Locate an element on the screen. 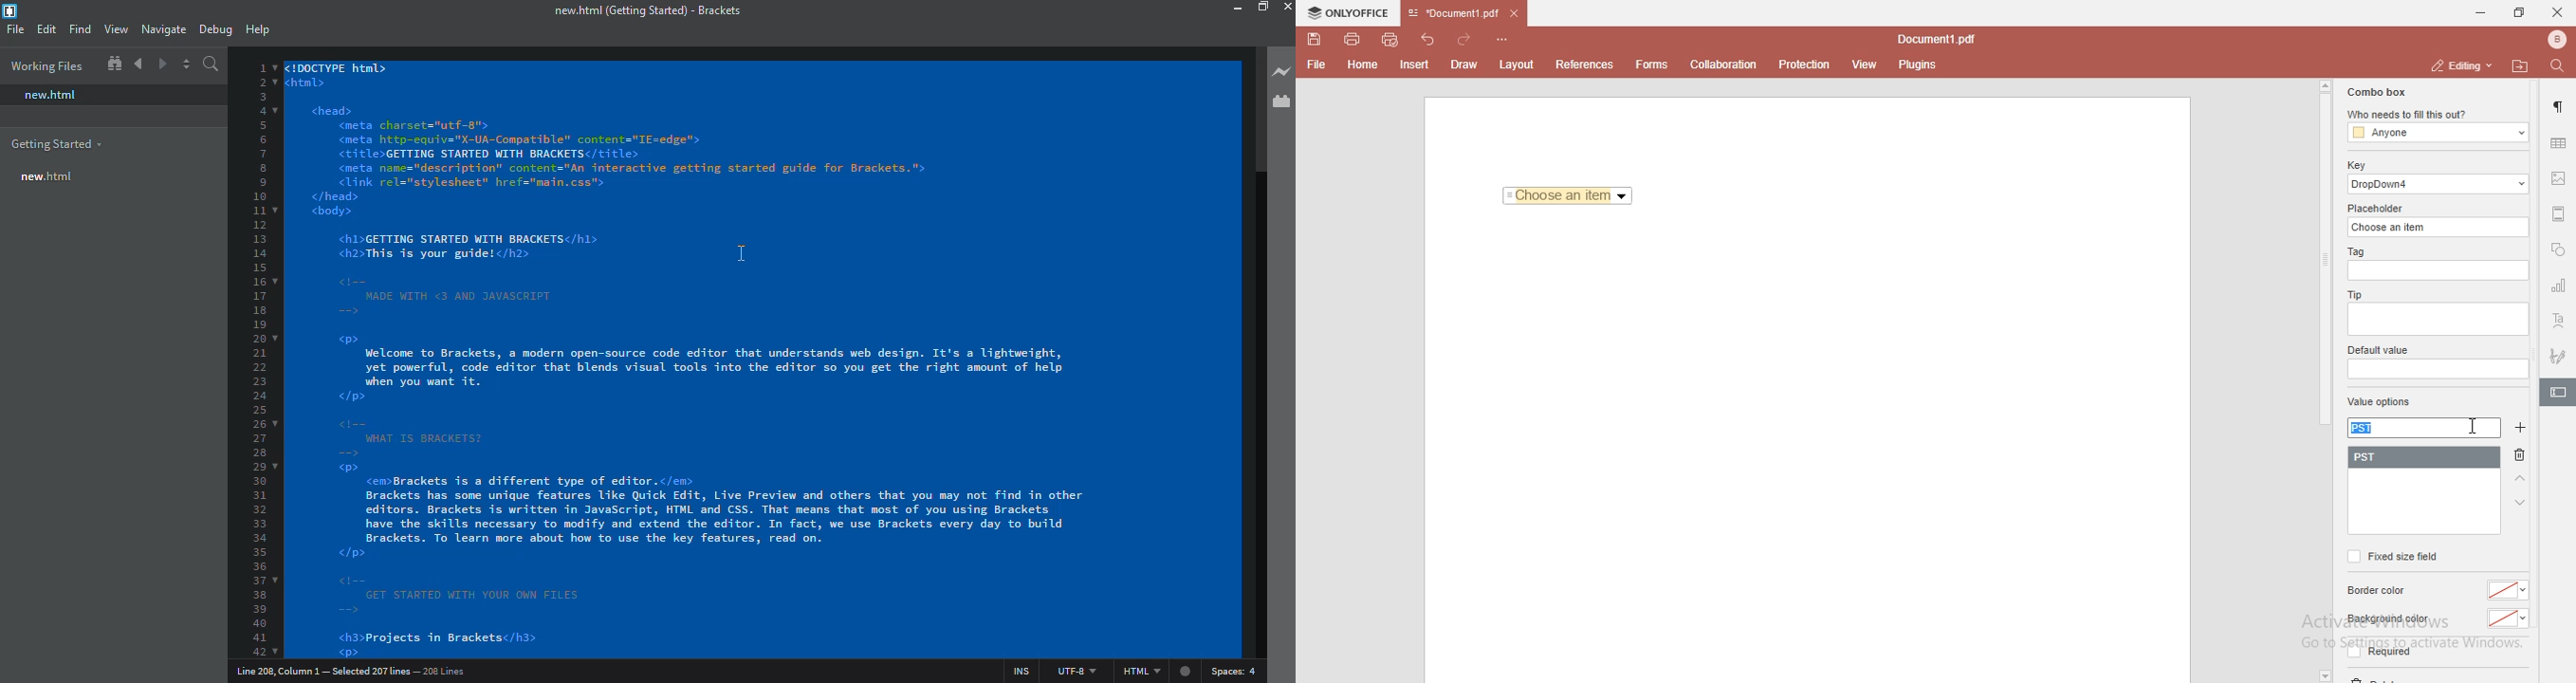  table is located at coordinates (2559, 143).